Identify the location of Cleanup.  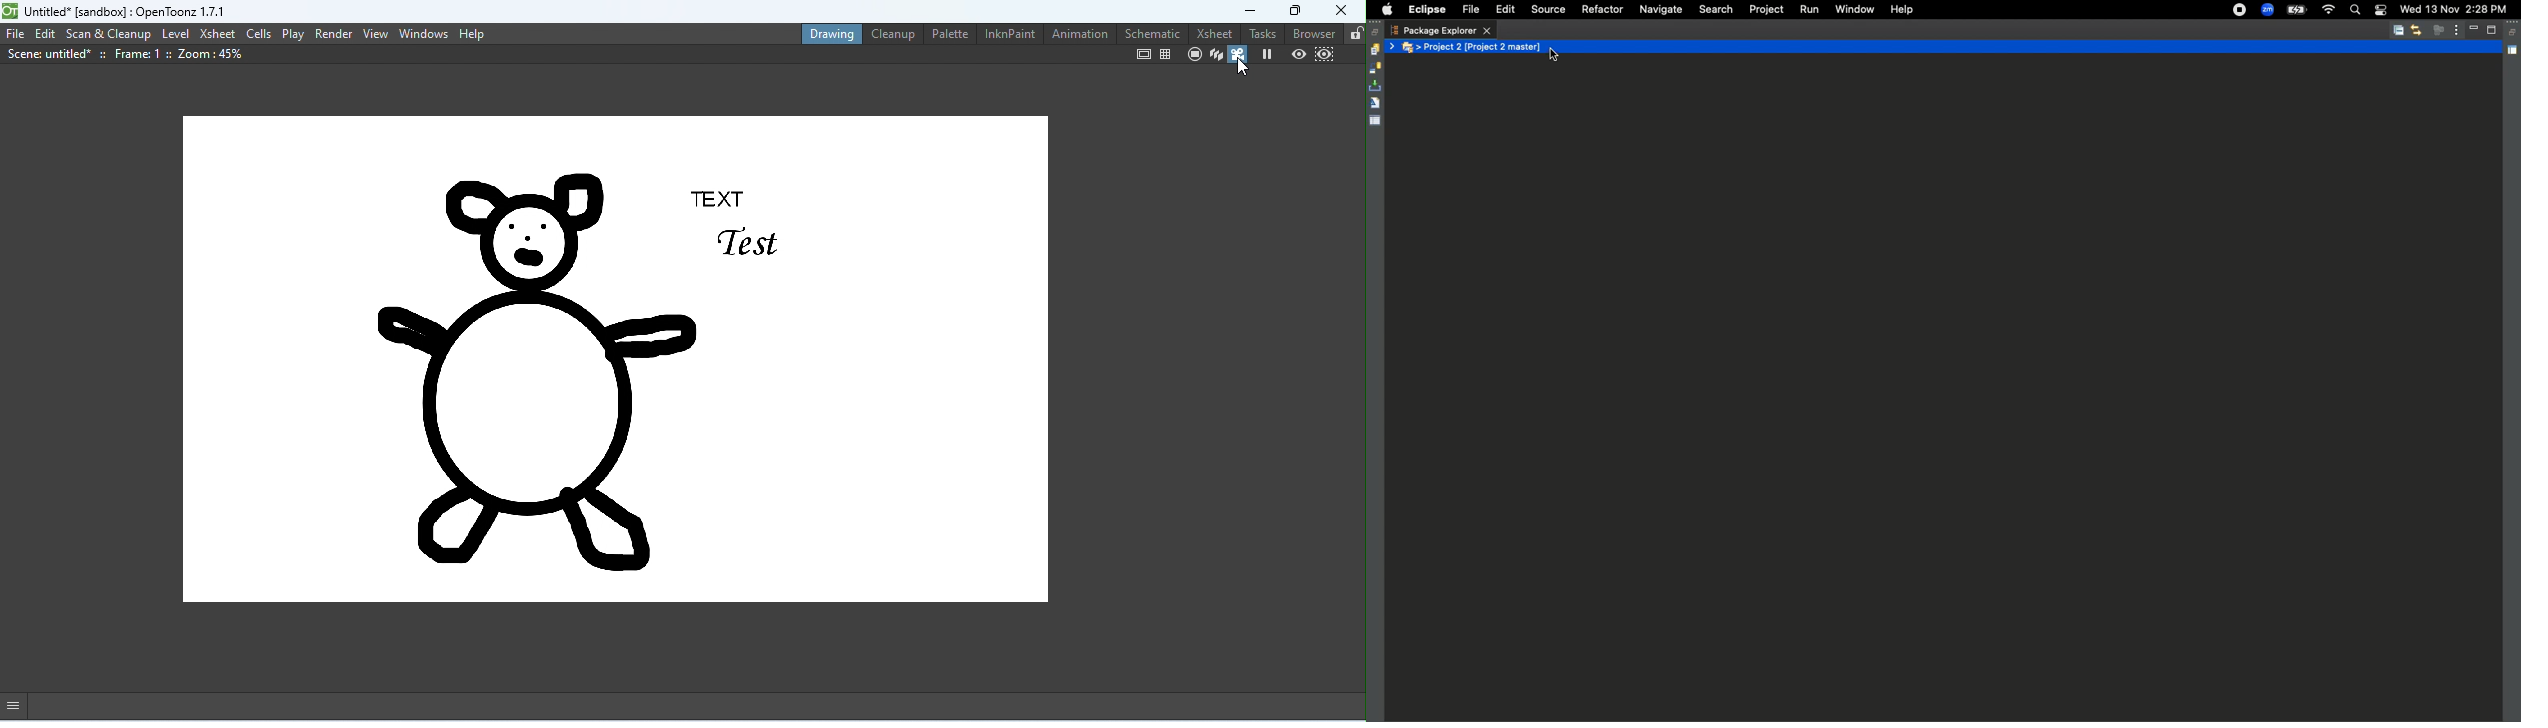
(891, 36).